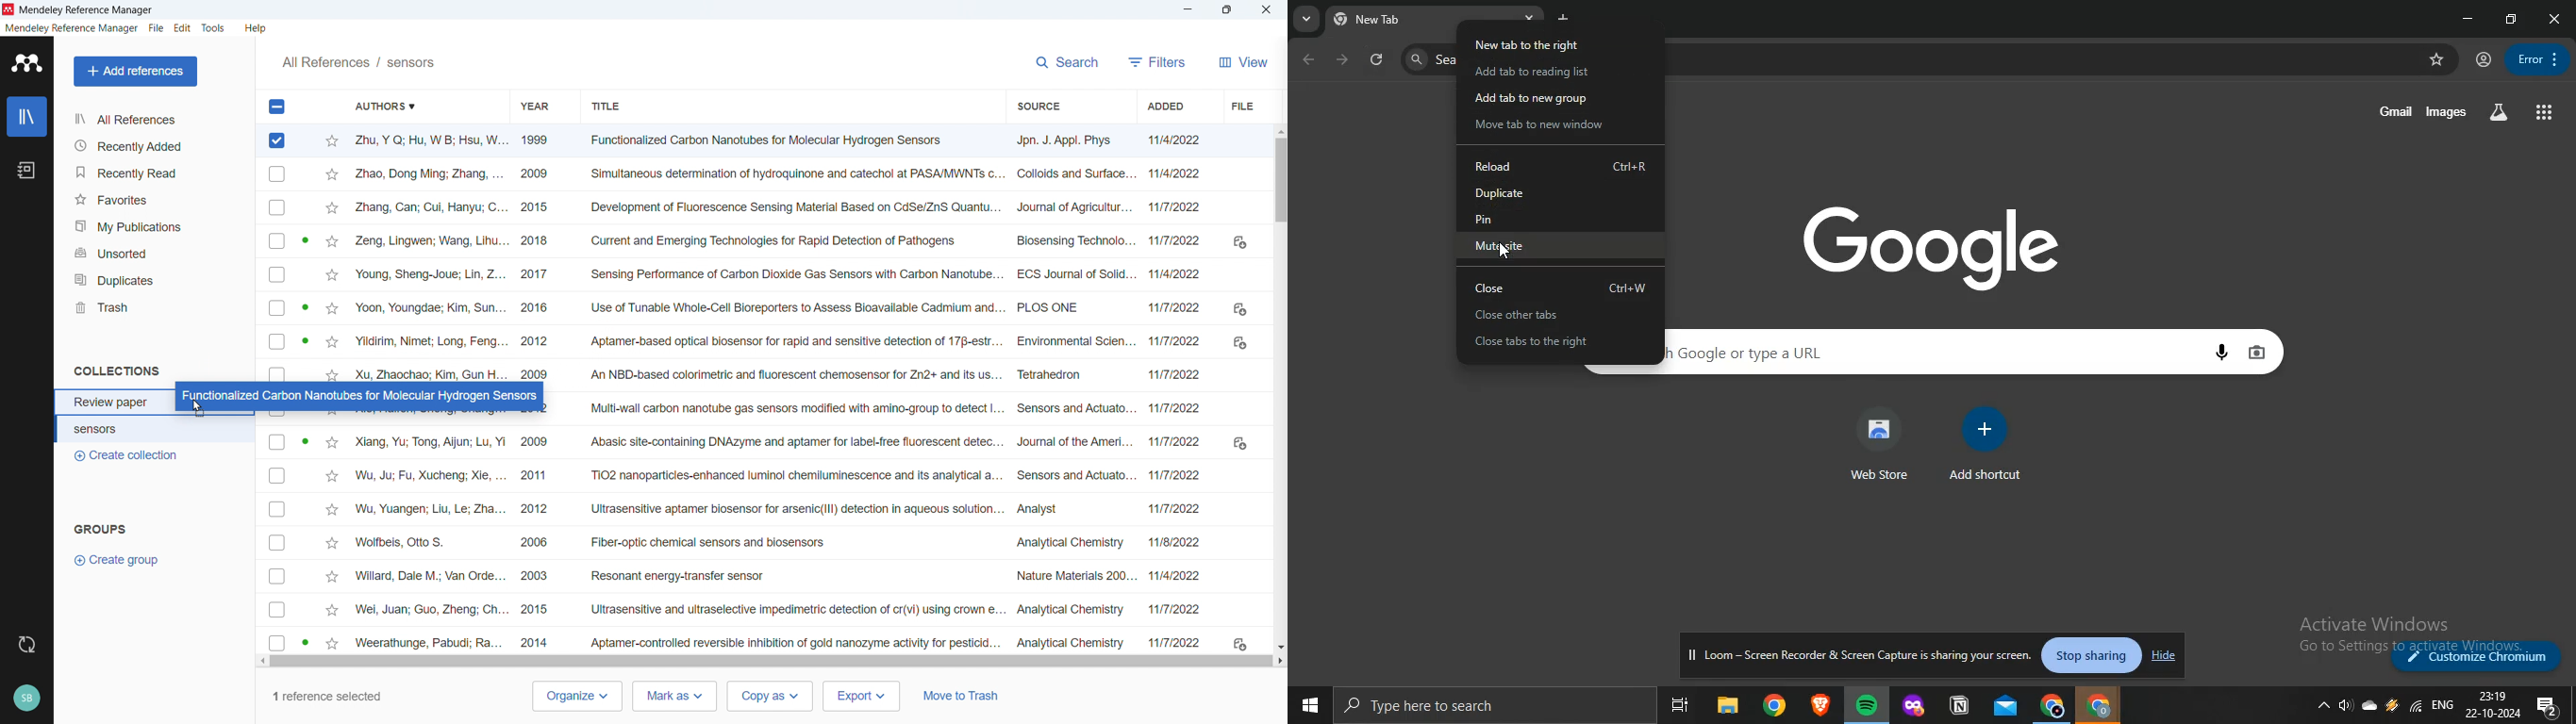 The height and width of the screenshot is (728, 2576). What do you see at coordinates (122, 560) in the screenshot?
I see `Create groups ` at bounding box center [122, 560].